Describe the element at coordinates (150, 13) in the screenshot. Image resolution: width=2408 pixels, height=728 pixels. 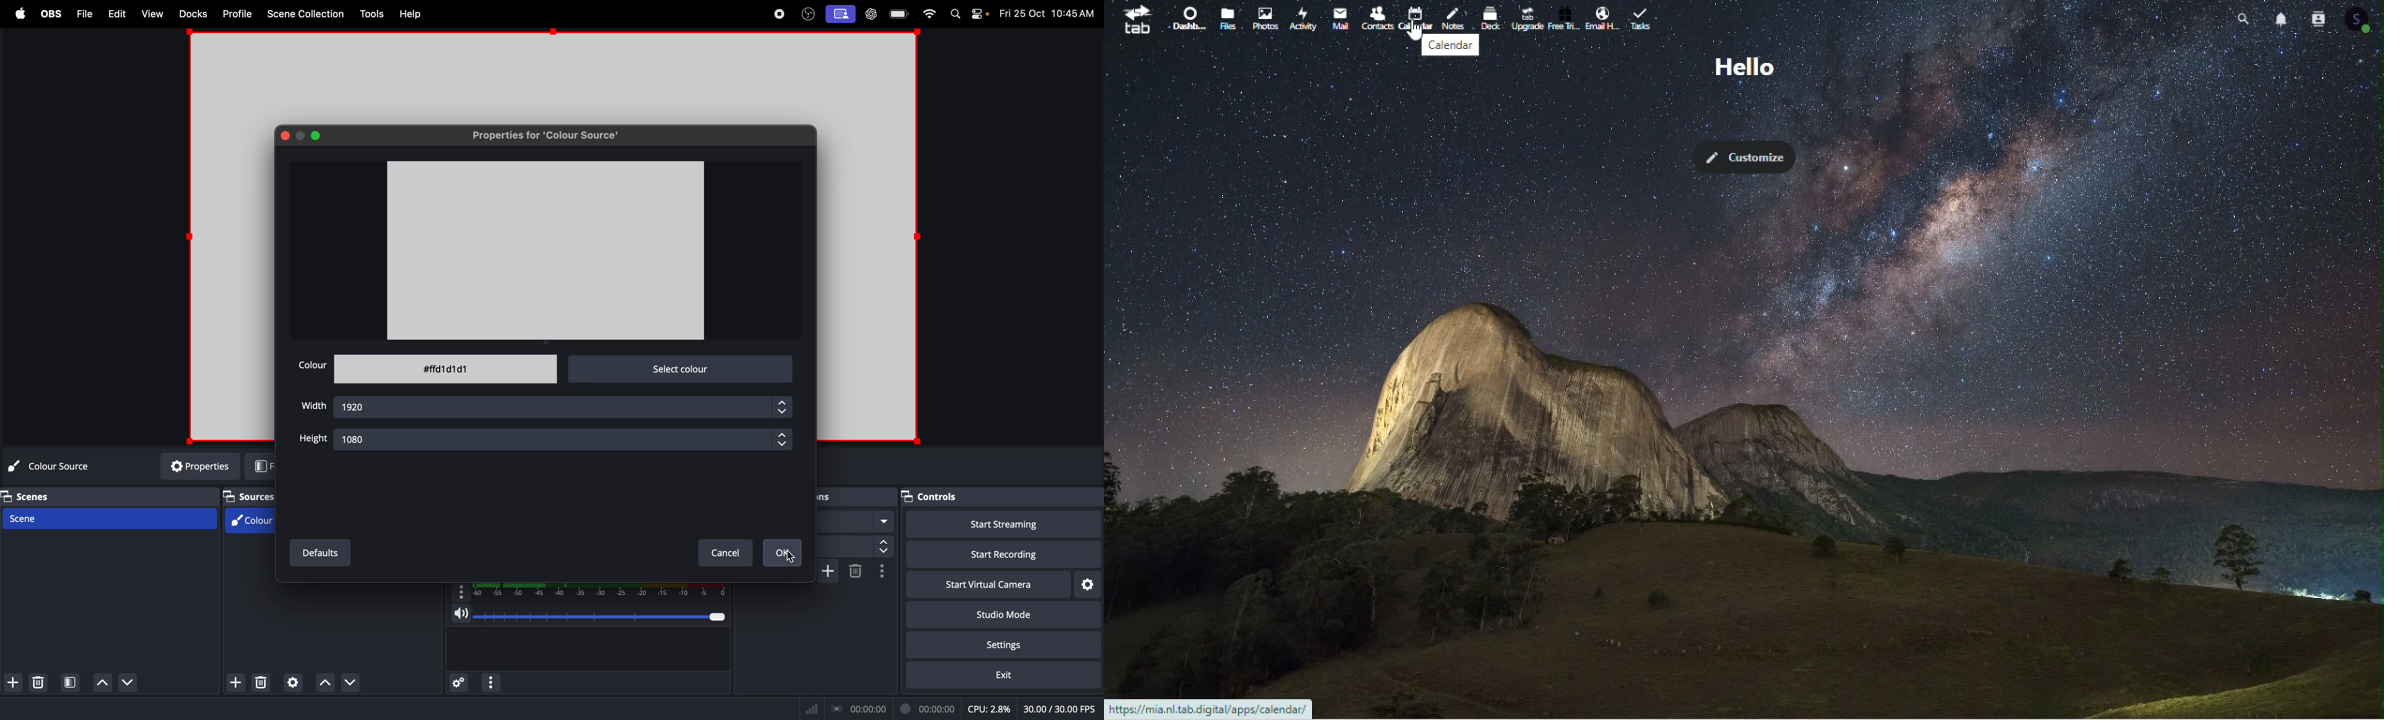
I see `view` at that location.